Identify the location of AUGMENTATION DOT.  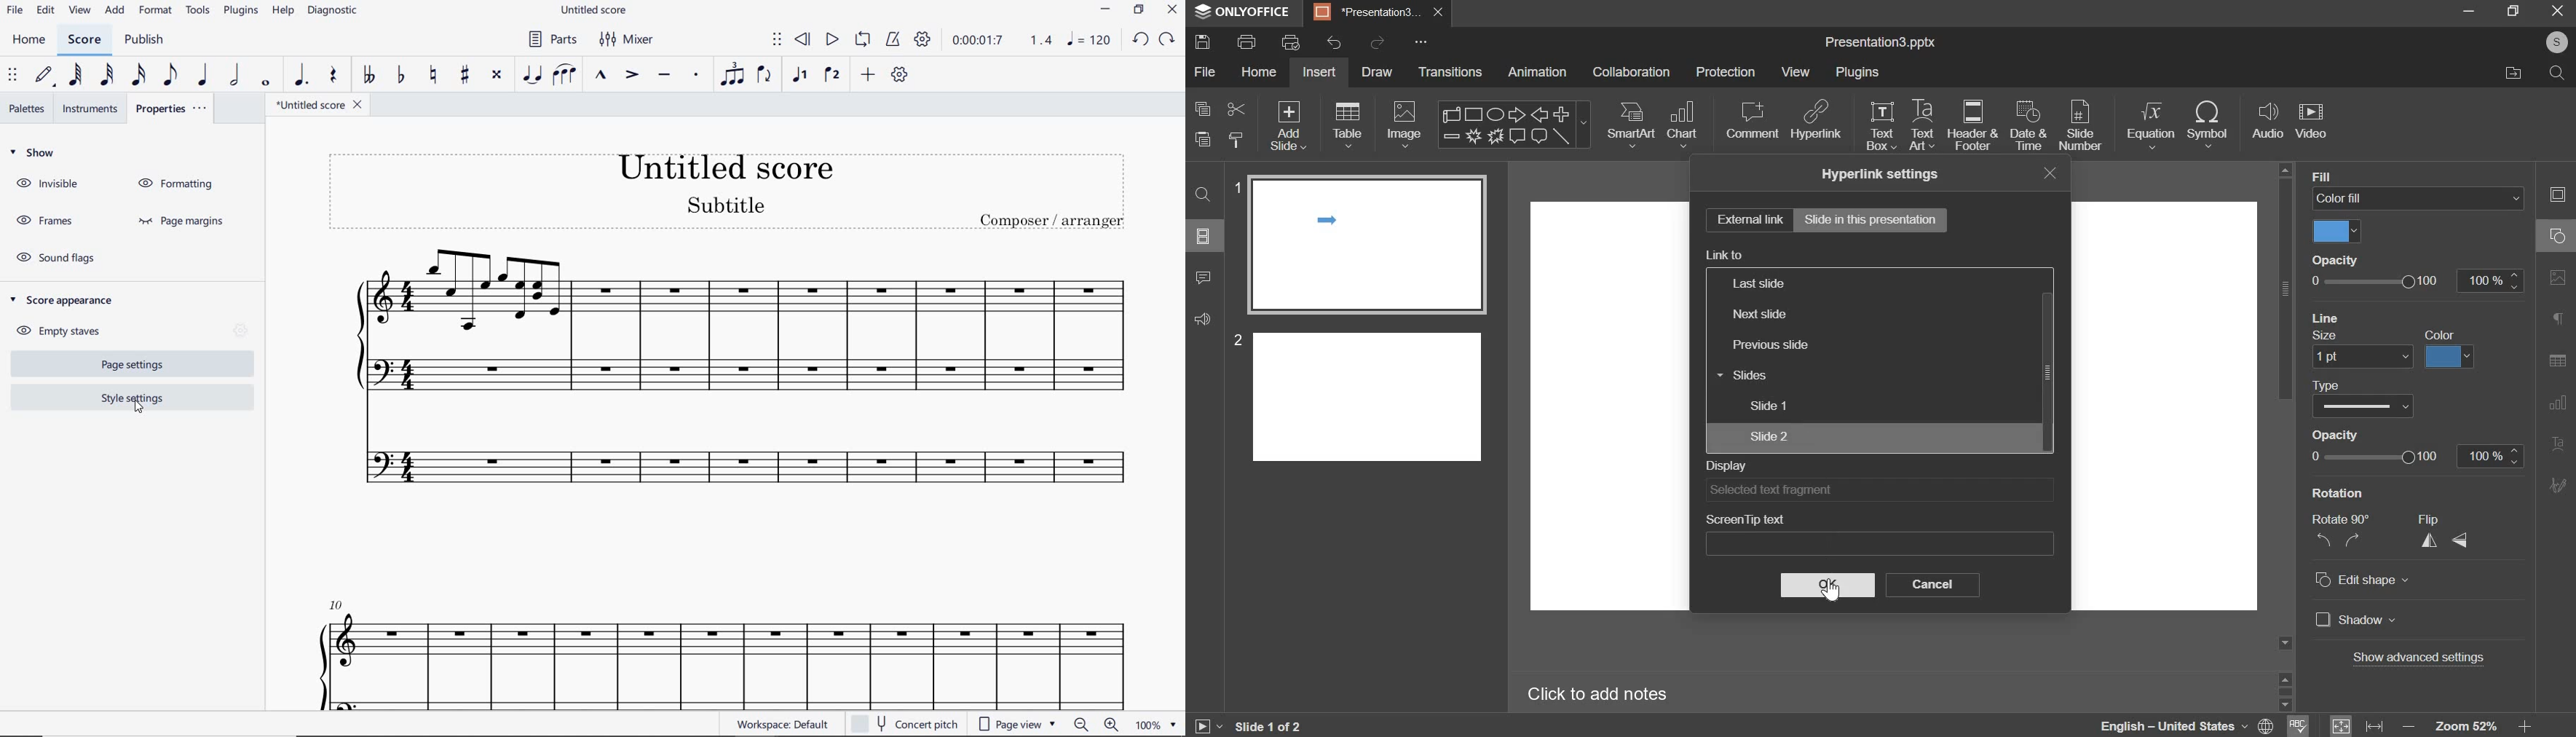
(302, 74).